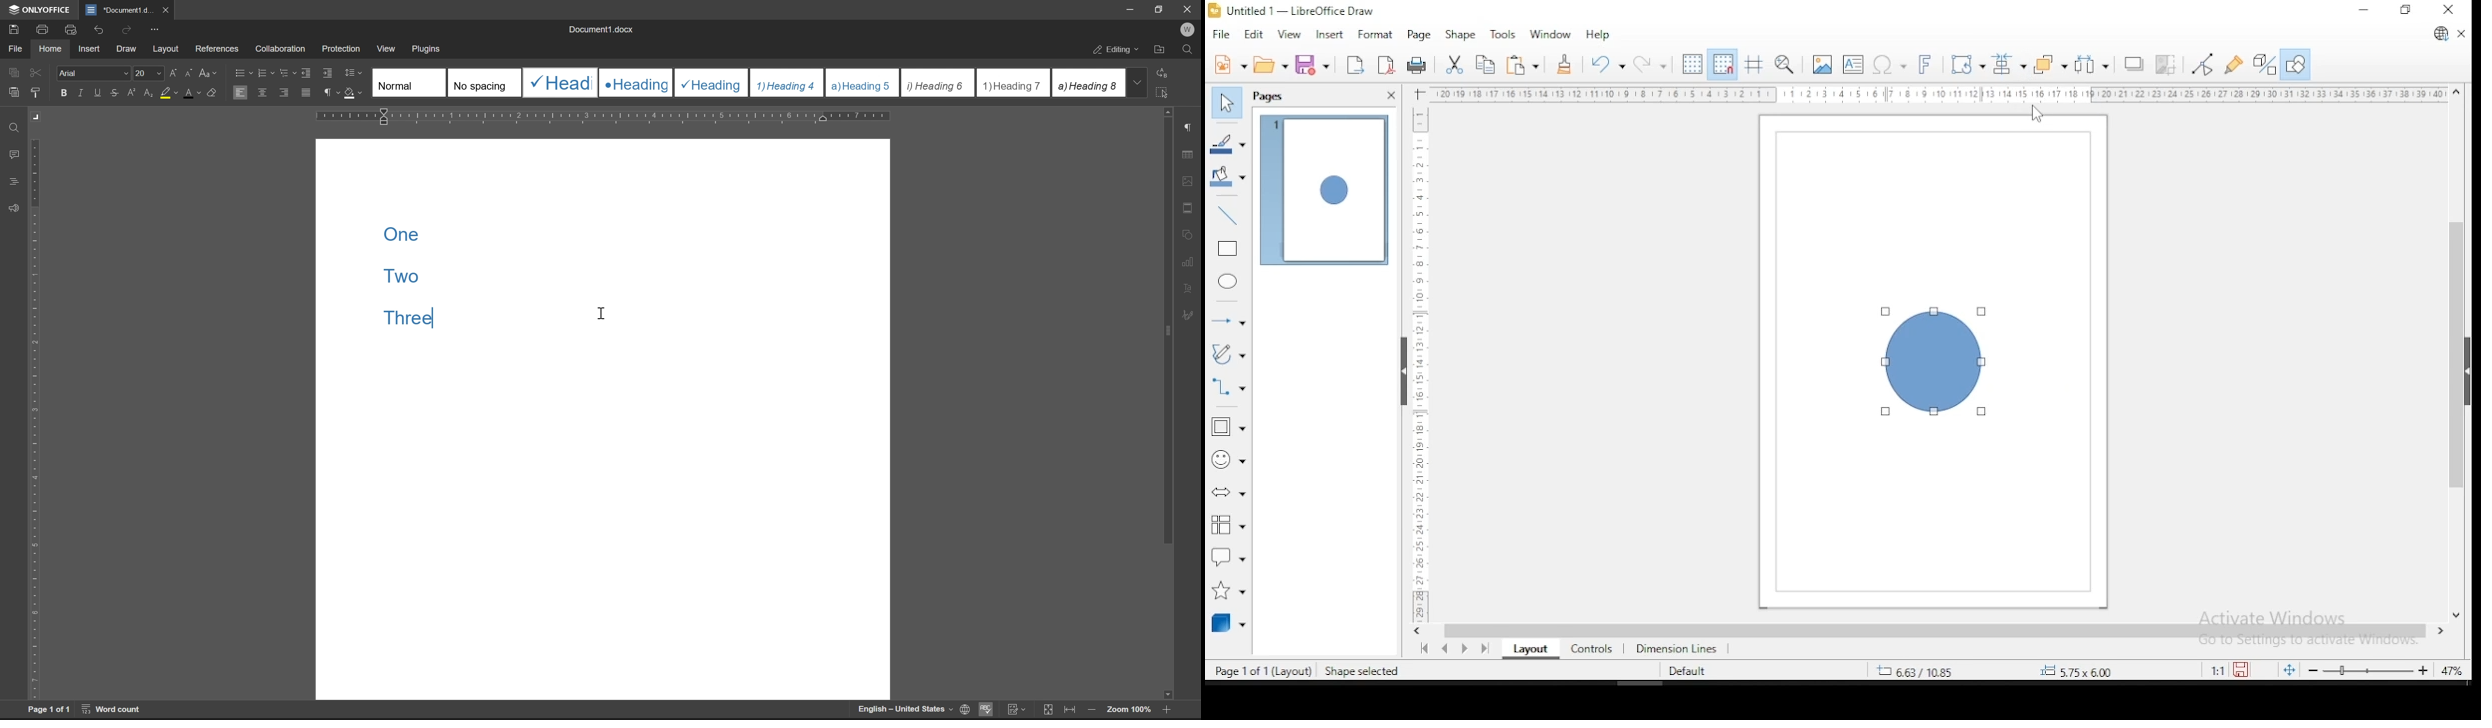 The image size is (2492, 728). I want to click on find, so click(15, 129).